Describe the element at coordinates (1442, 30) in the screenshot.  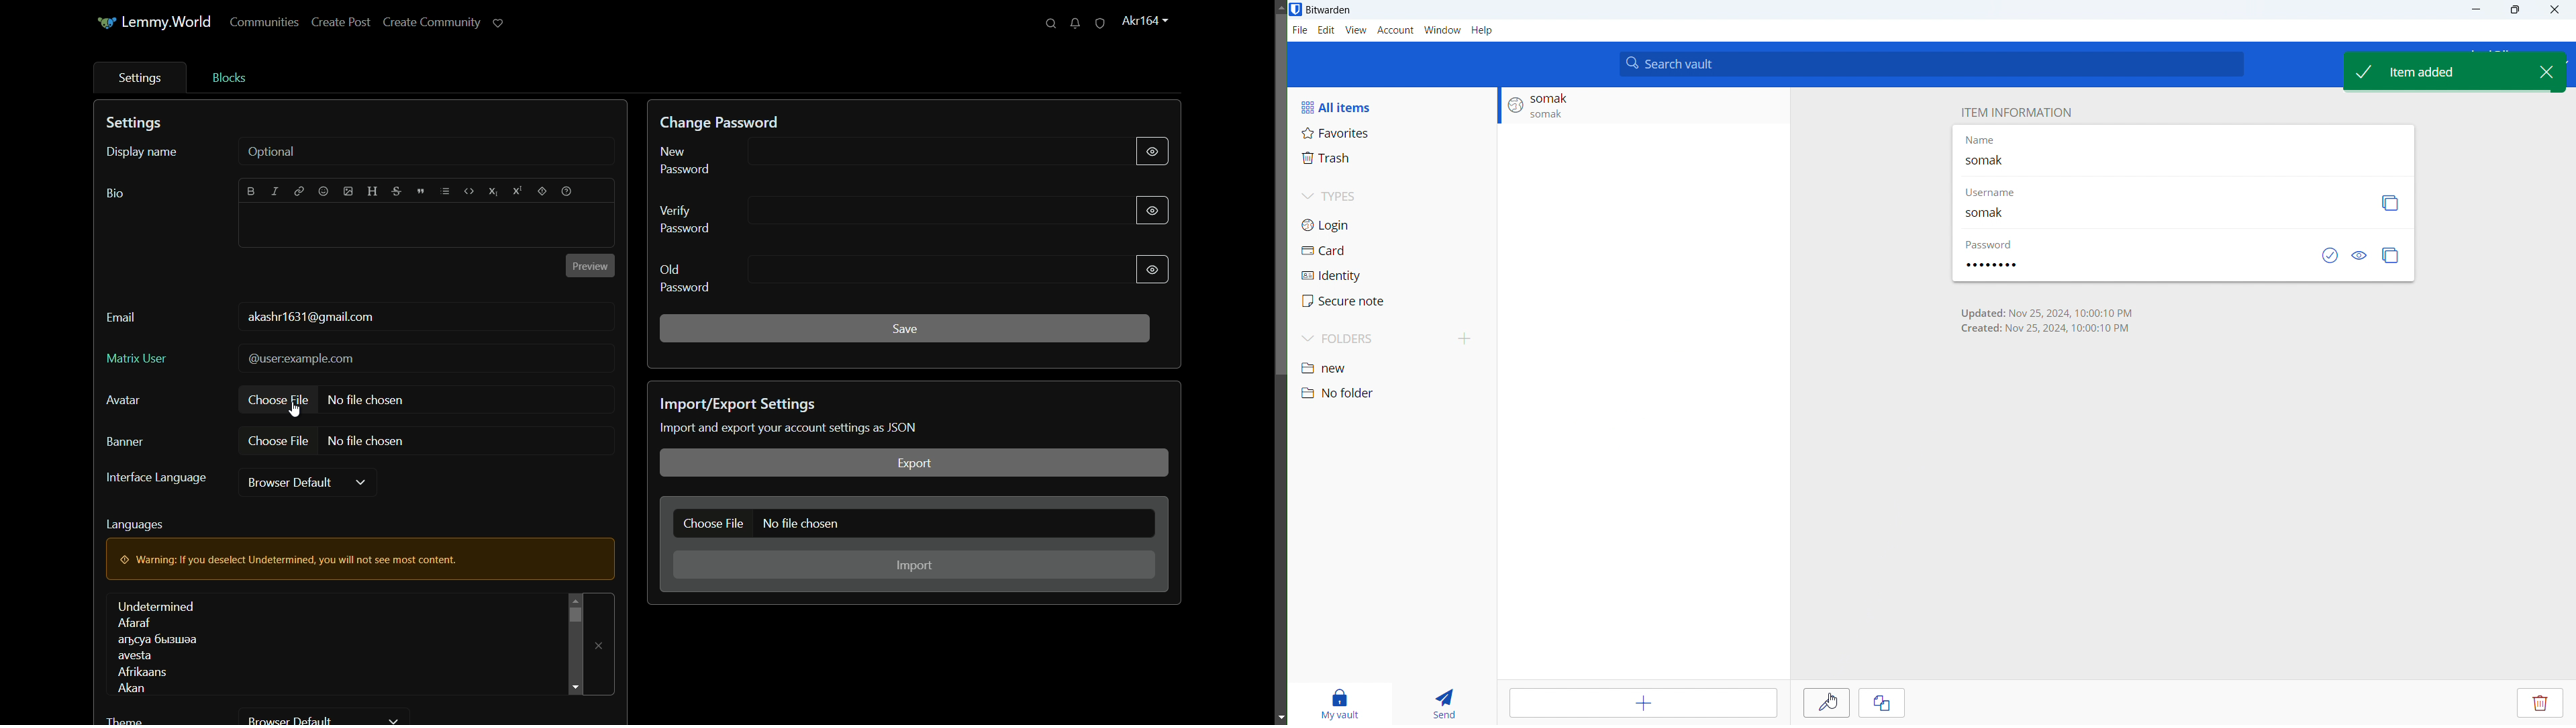
I see `window` at that location.